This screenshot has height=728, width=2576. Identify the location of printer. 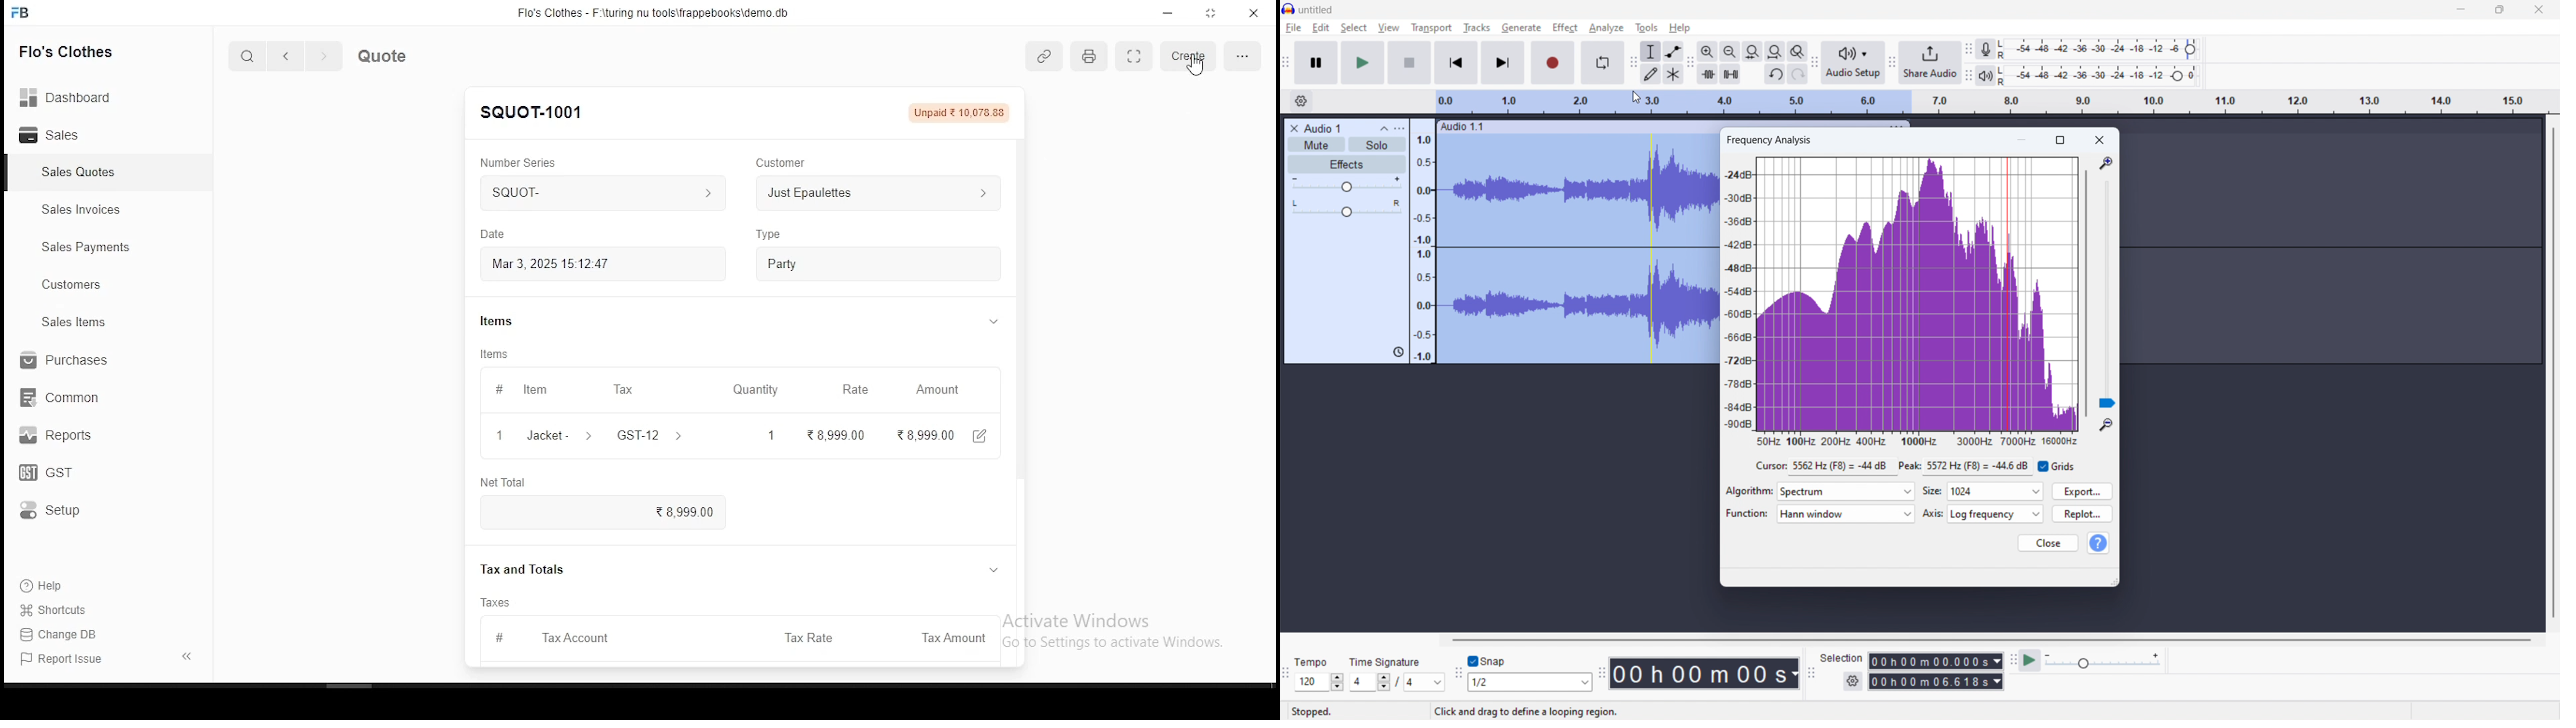
(1090, 57).